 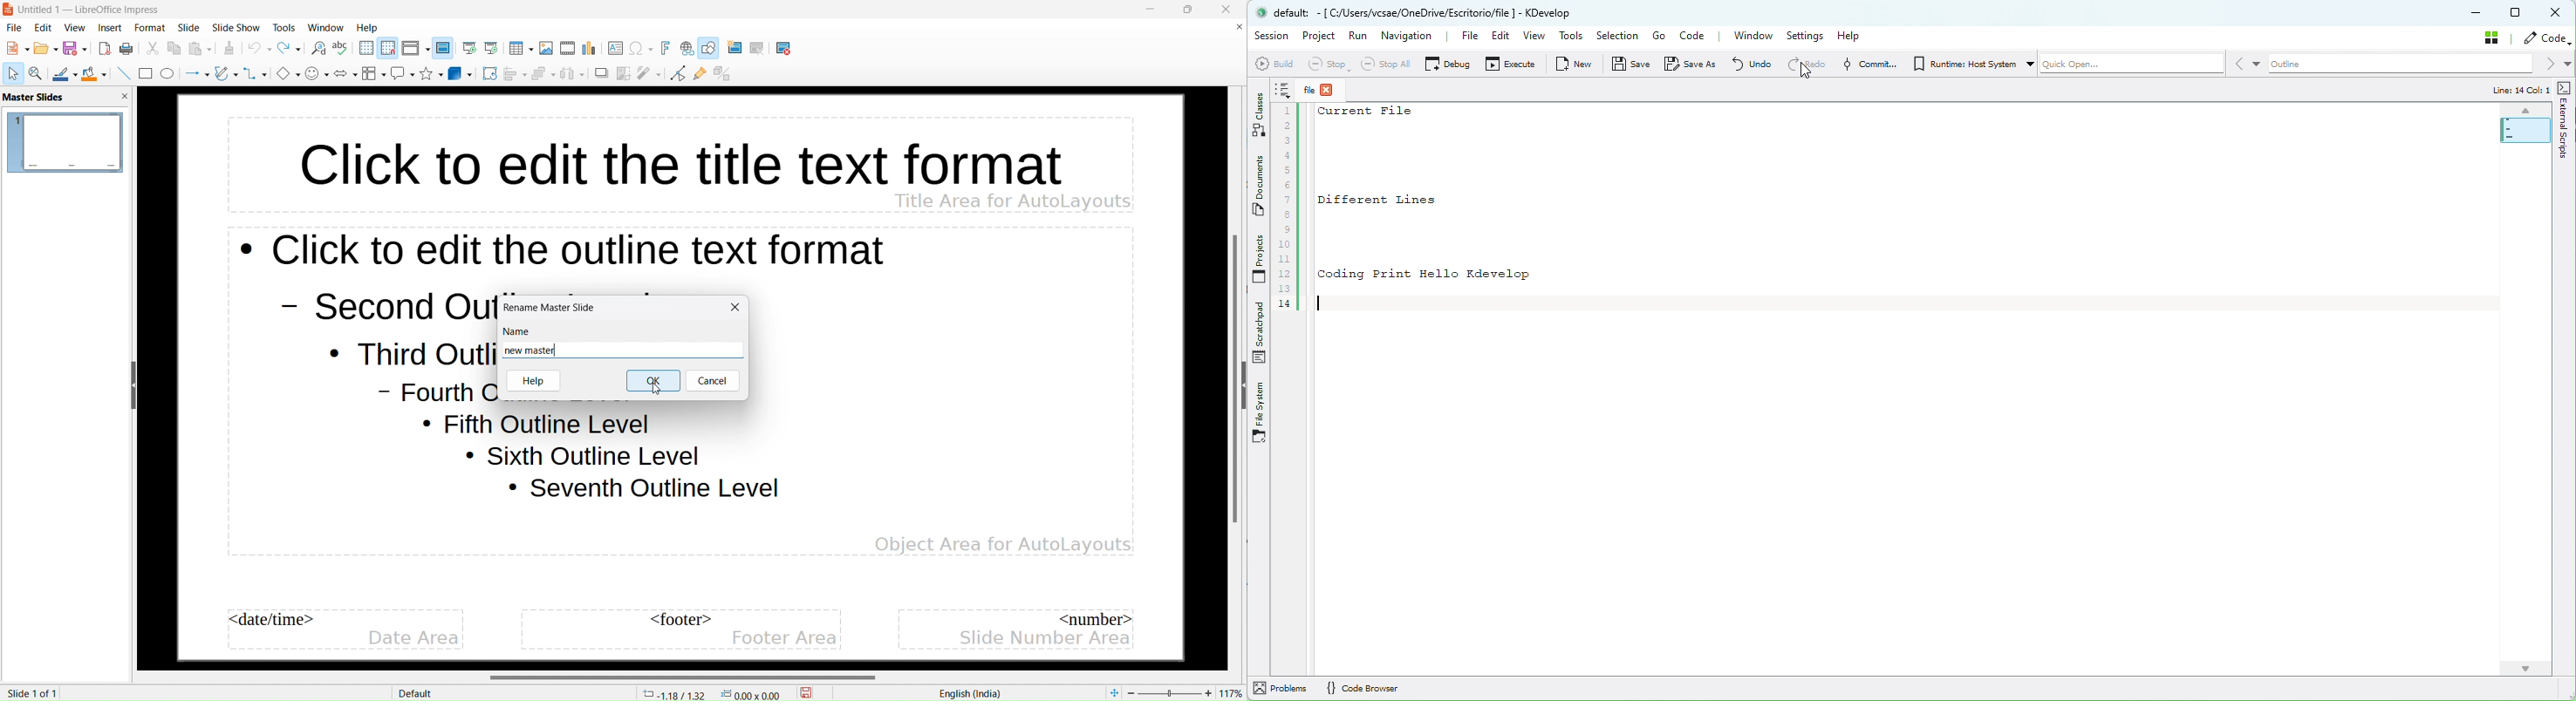 I want to click on toggle extrusion, so click(x=722, y=74).